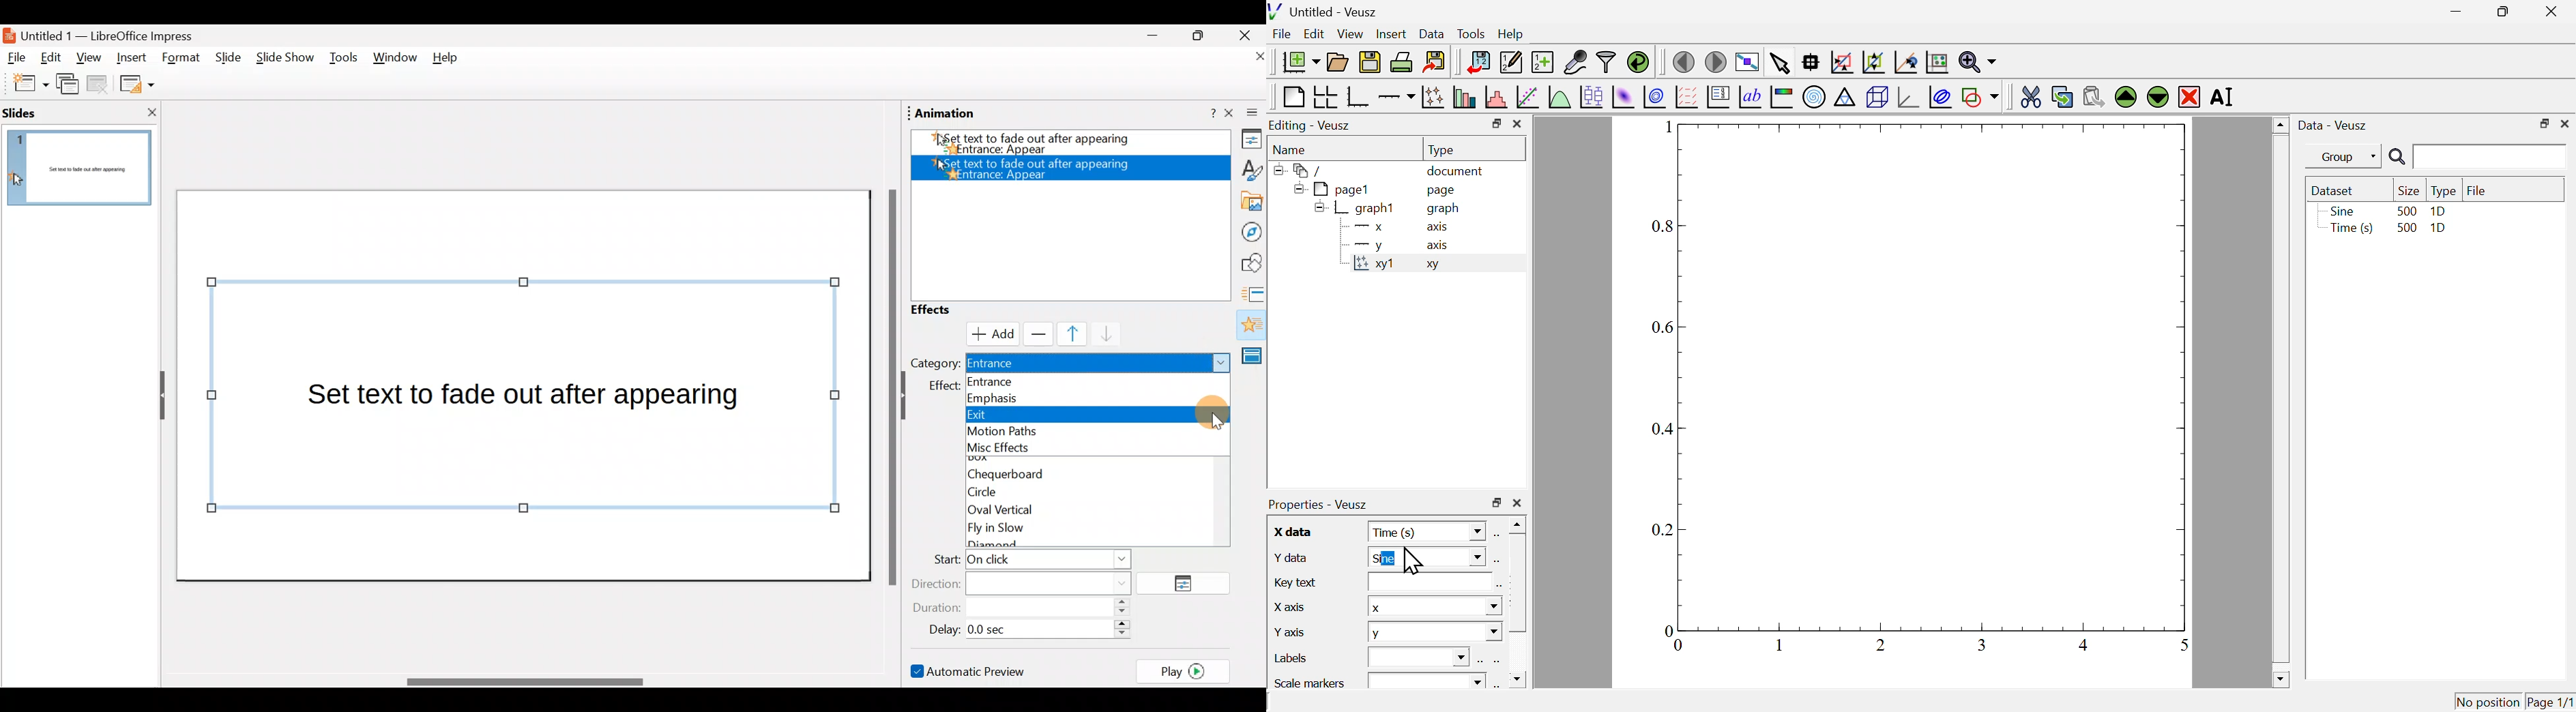  Describe the element at coordinates (1845, 99) in the screenshot. I see `ternary graph` at that location.